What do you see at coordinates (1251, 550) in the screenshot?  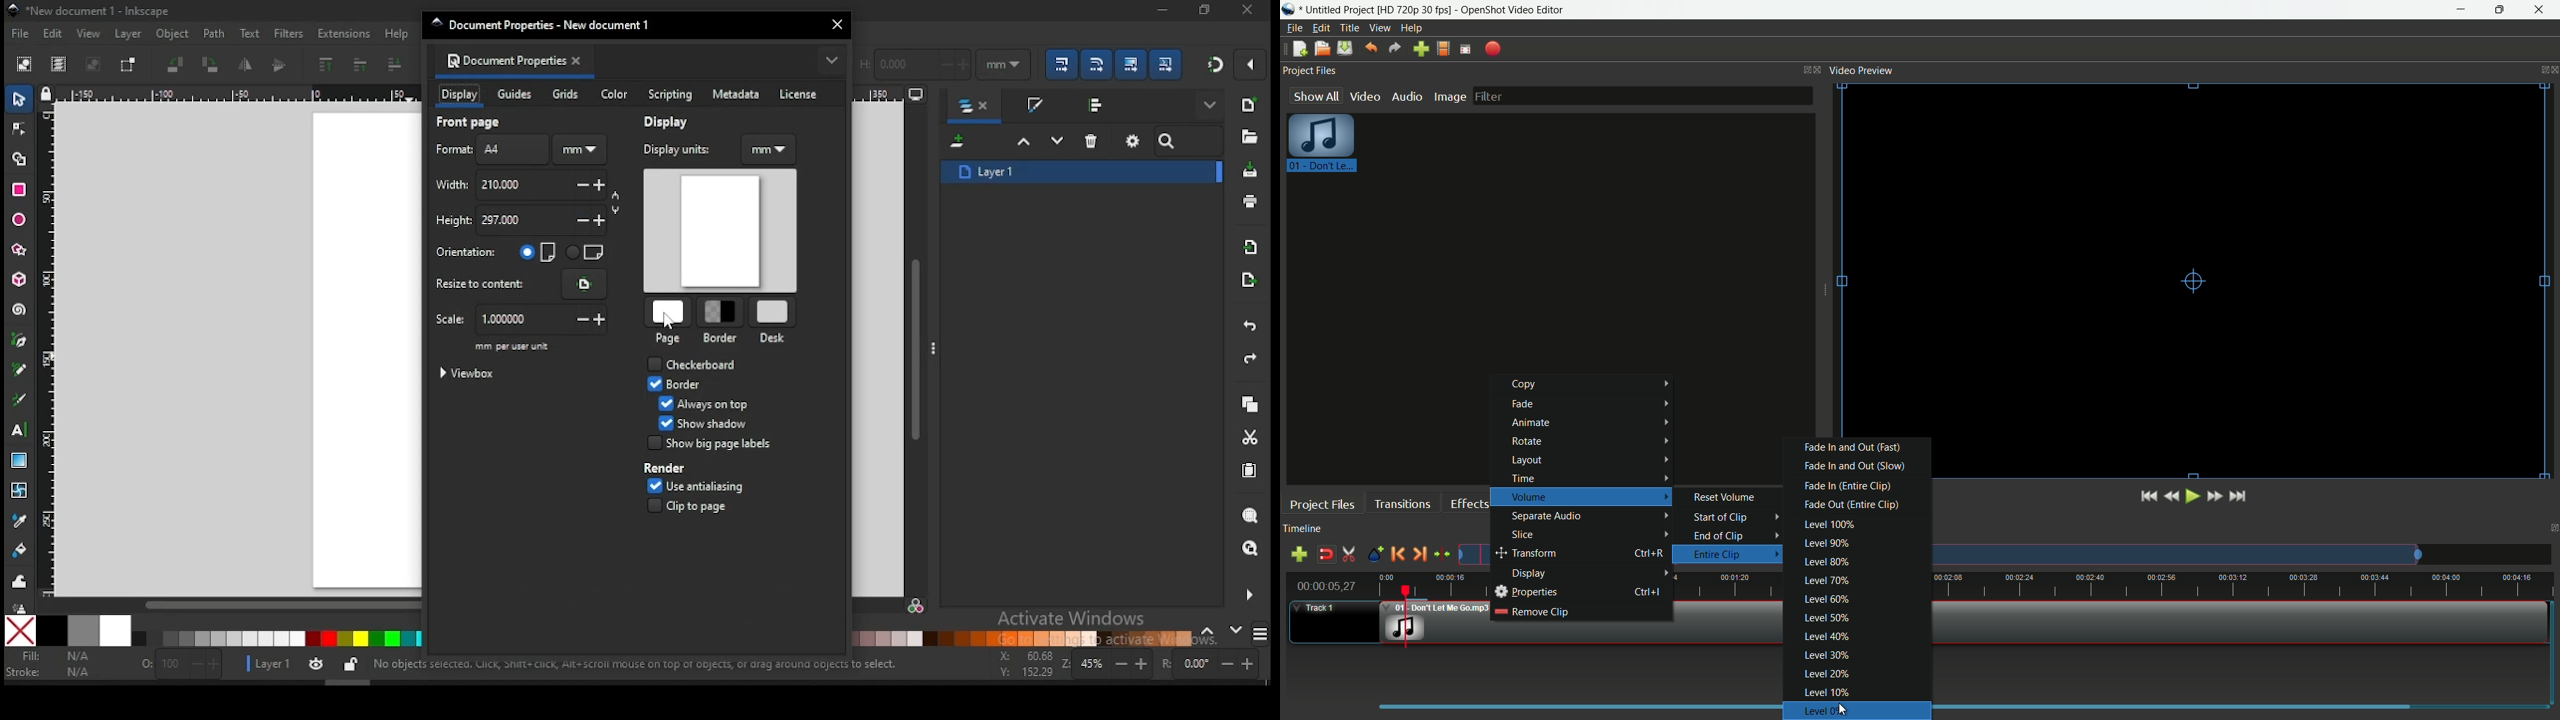 I see `zoom drawing` at bounding box center [1251, 550].